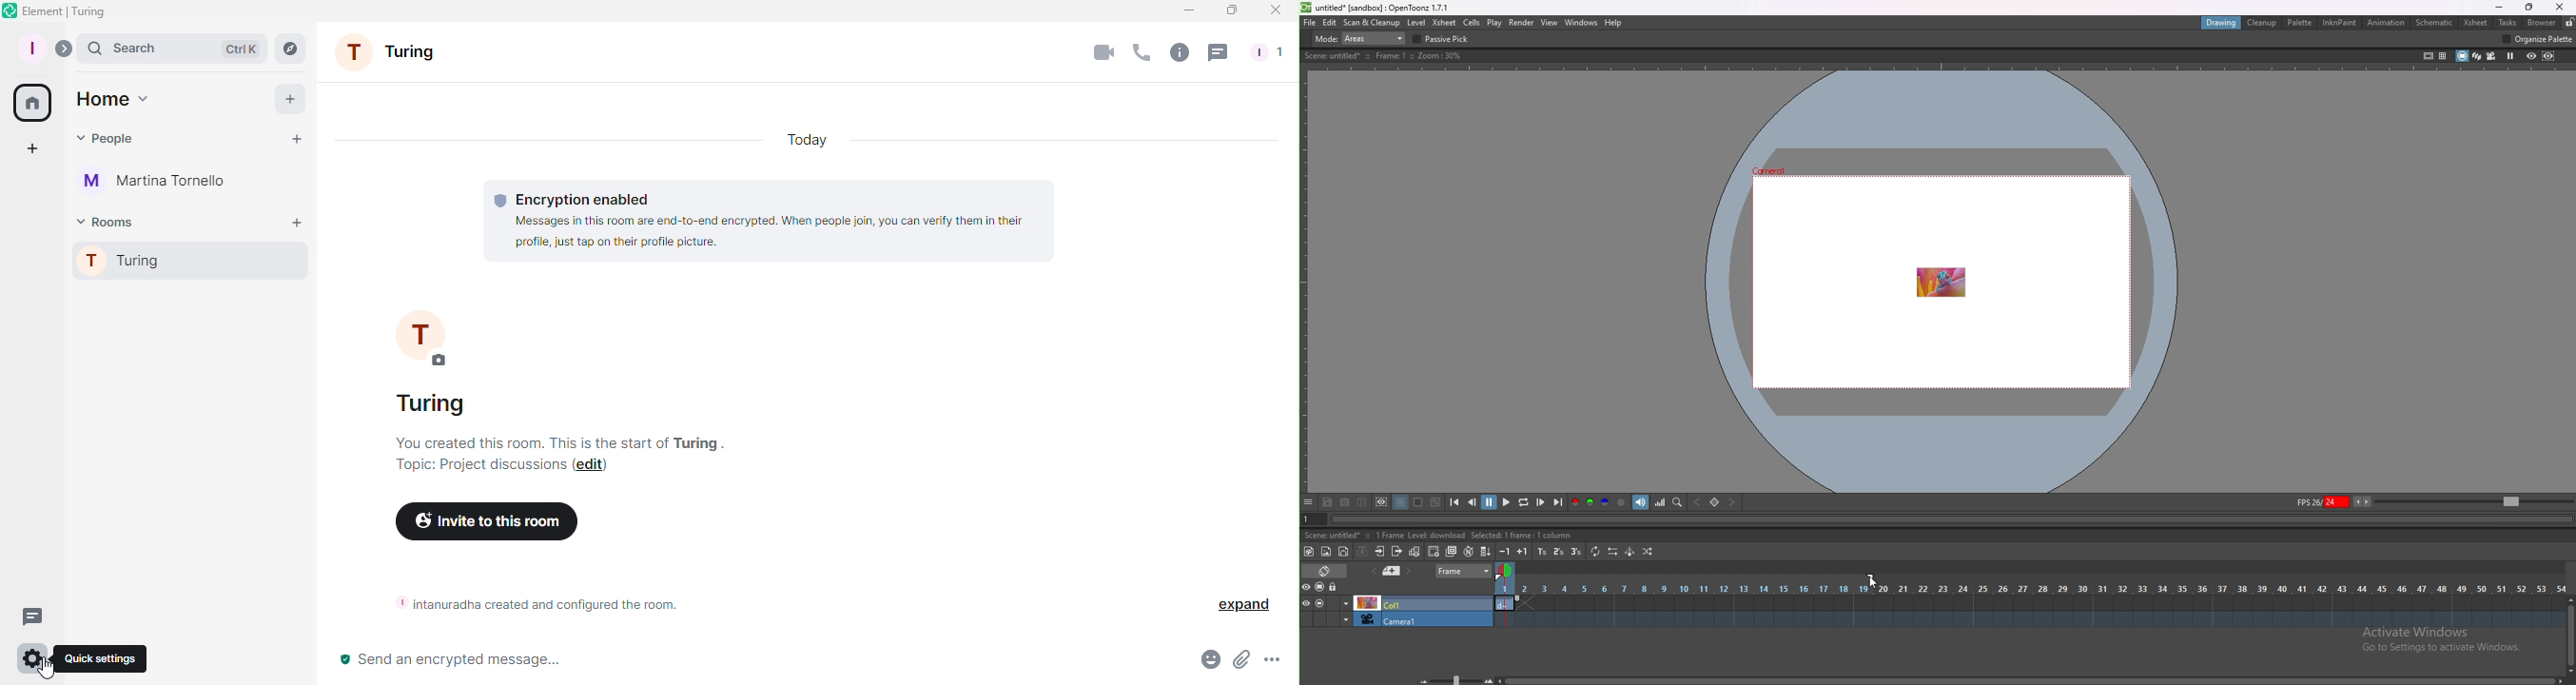  I want to click on Room information, so click(544, 608).